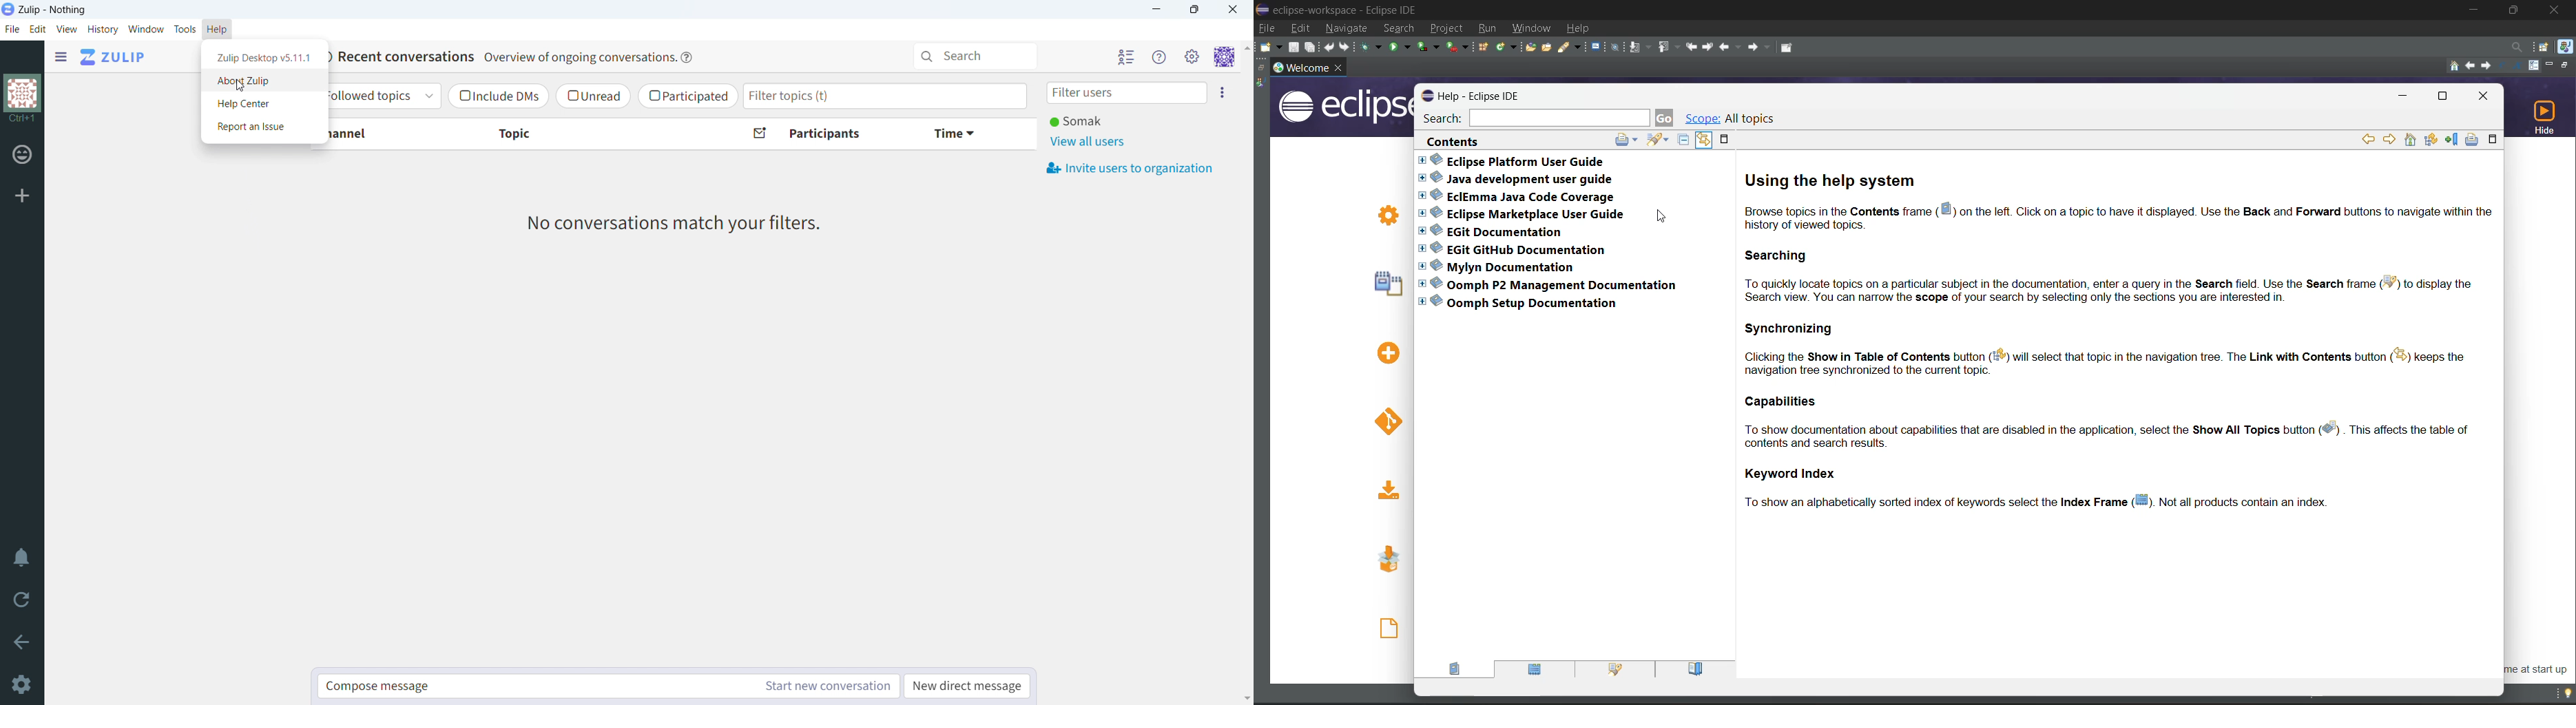 Image resolution: width=2576 pixels, height=728 pixels. Describe the element at coordinates (679, 226) in the screenshot. I see `No conversations match your filters.` at that location.